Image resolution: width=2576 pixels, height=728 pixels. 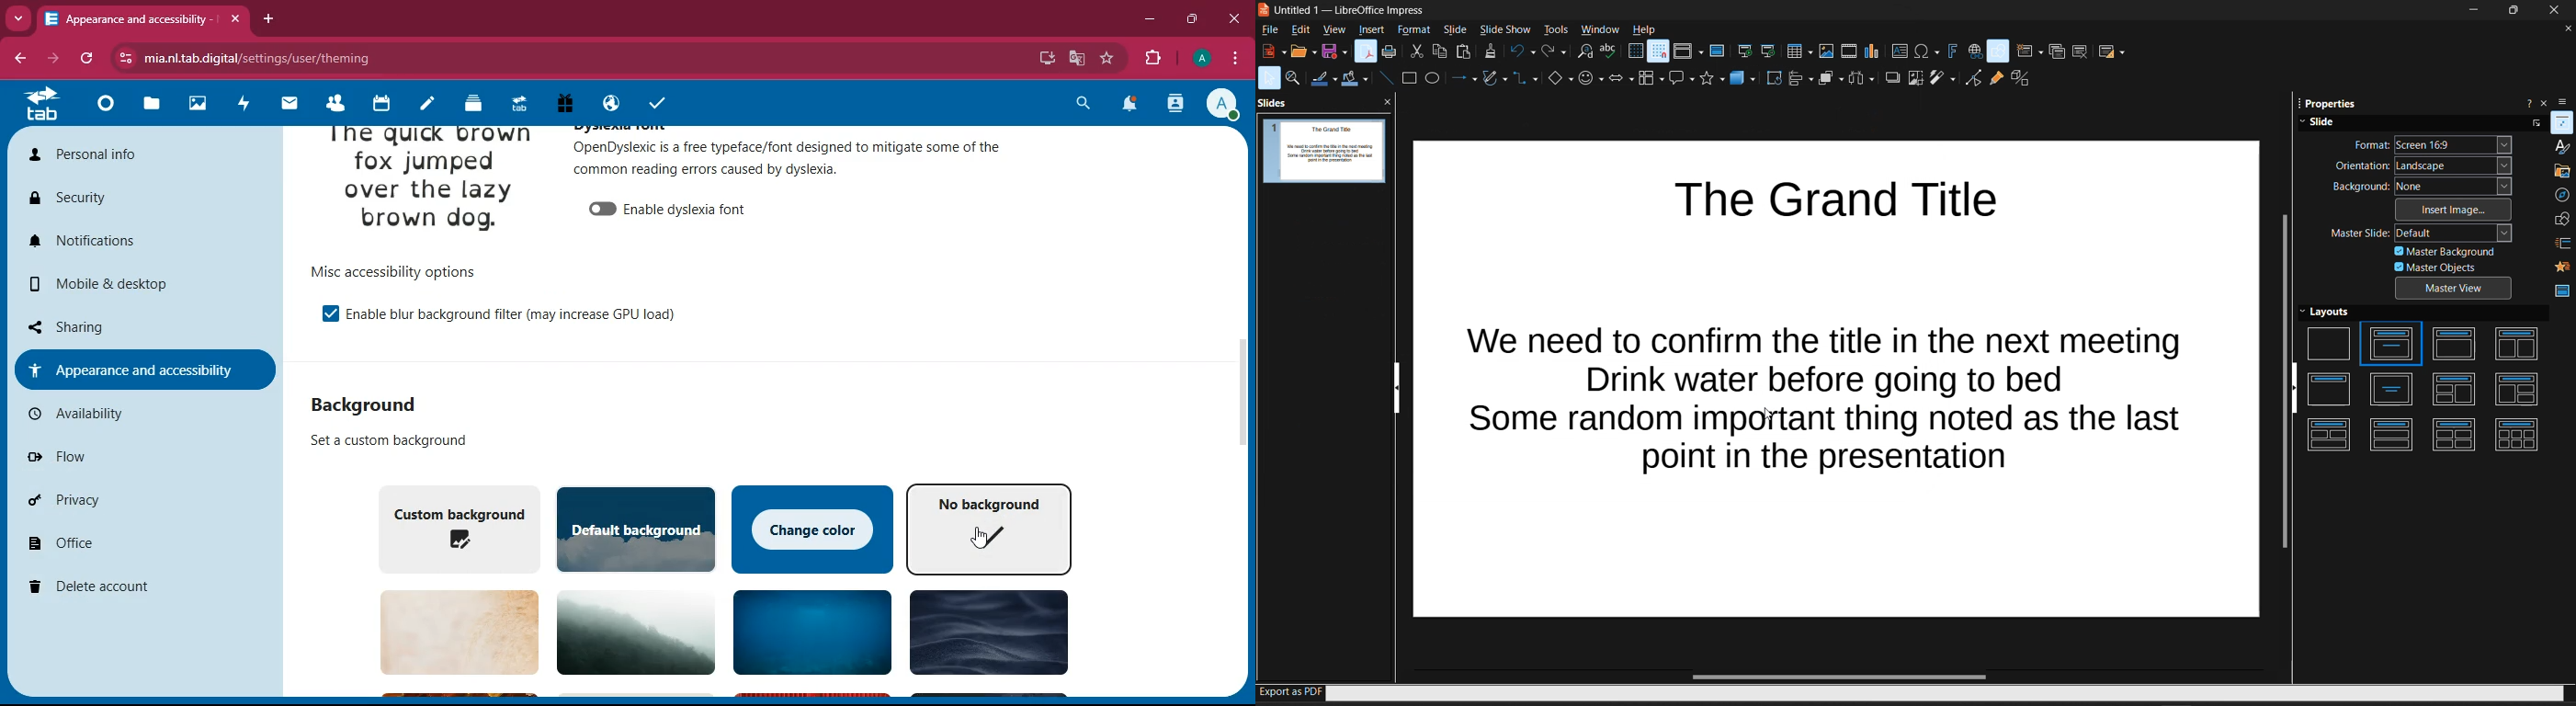 I want to click on insert fontwork text, so click(x=1952, y=50).